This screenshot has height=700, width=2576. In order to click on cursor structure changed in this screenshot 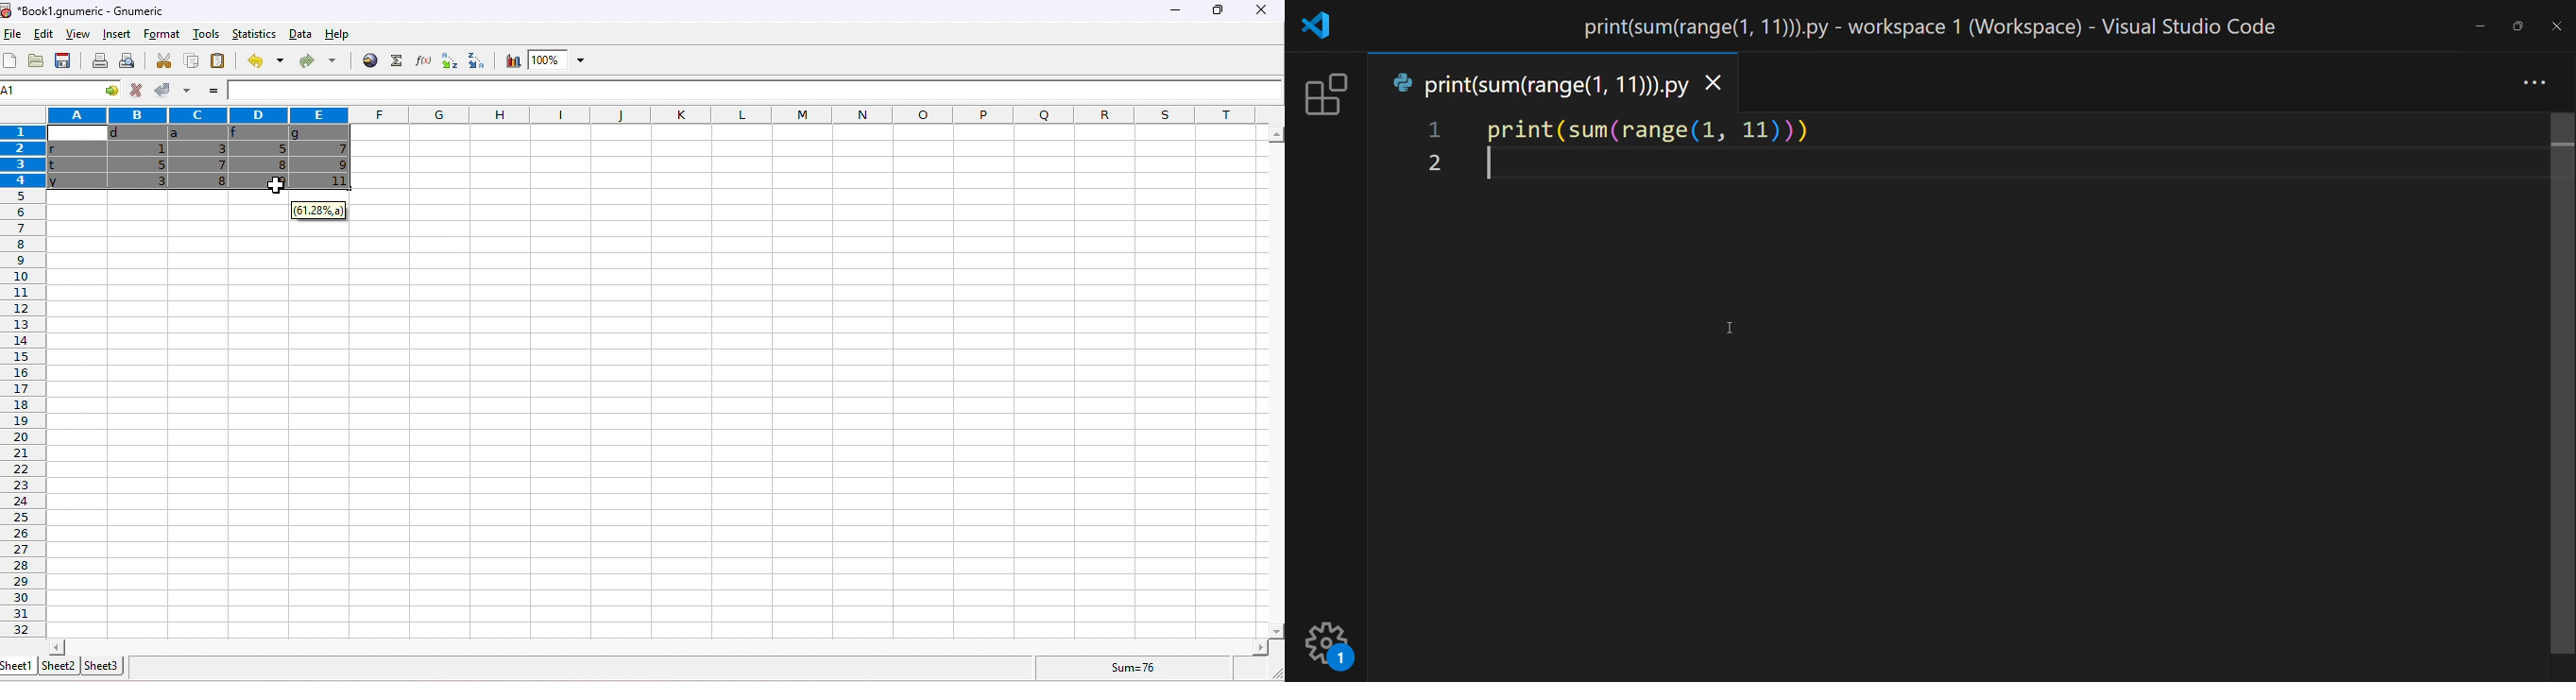, I will do `click(275, 184)`.